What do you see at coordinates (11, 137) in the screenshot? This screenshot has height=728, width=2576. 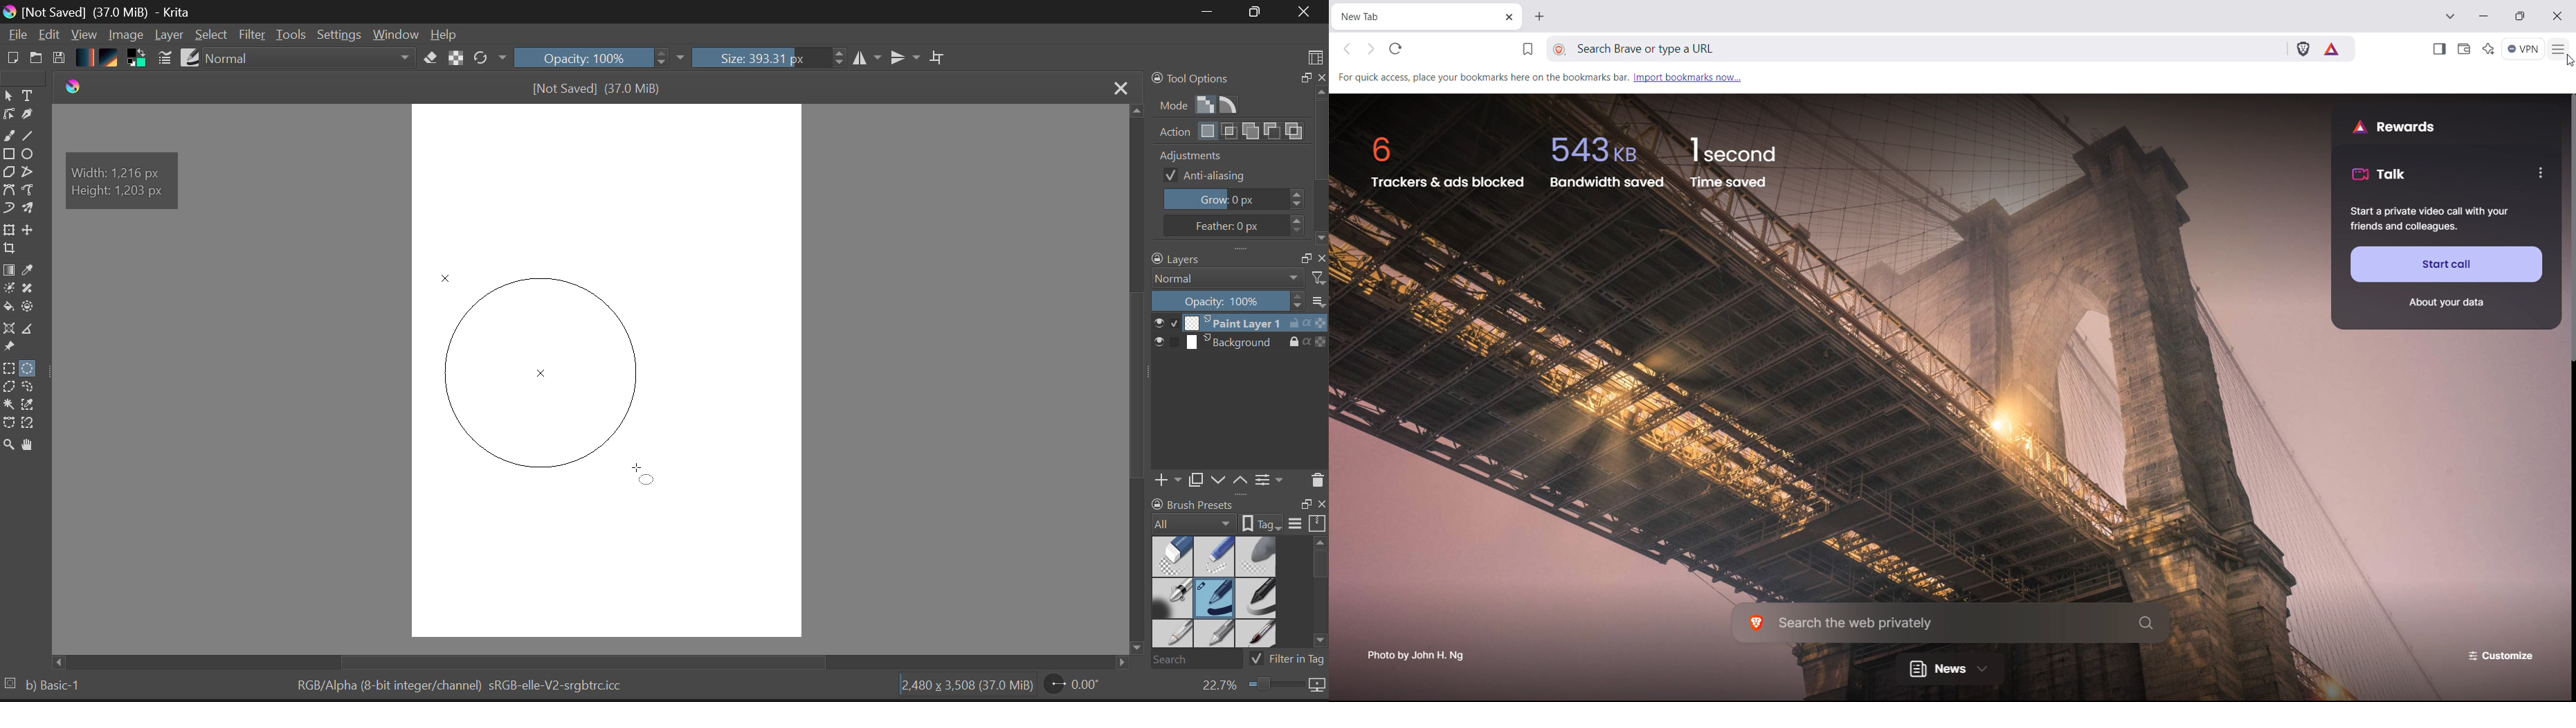 I see `freehand curve` at bounding box center [11, 137].